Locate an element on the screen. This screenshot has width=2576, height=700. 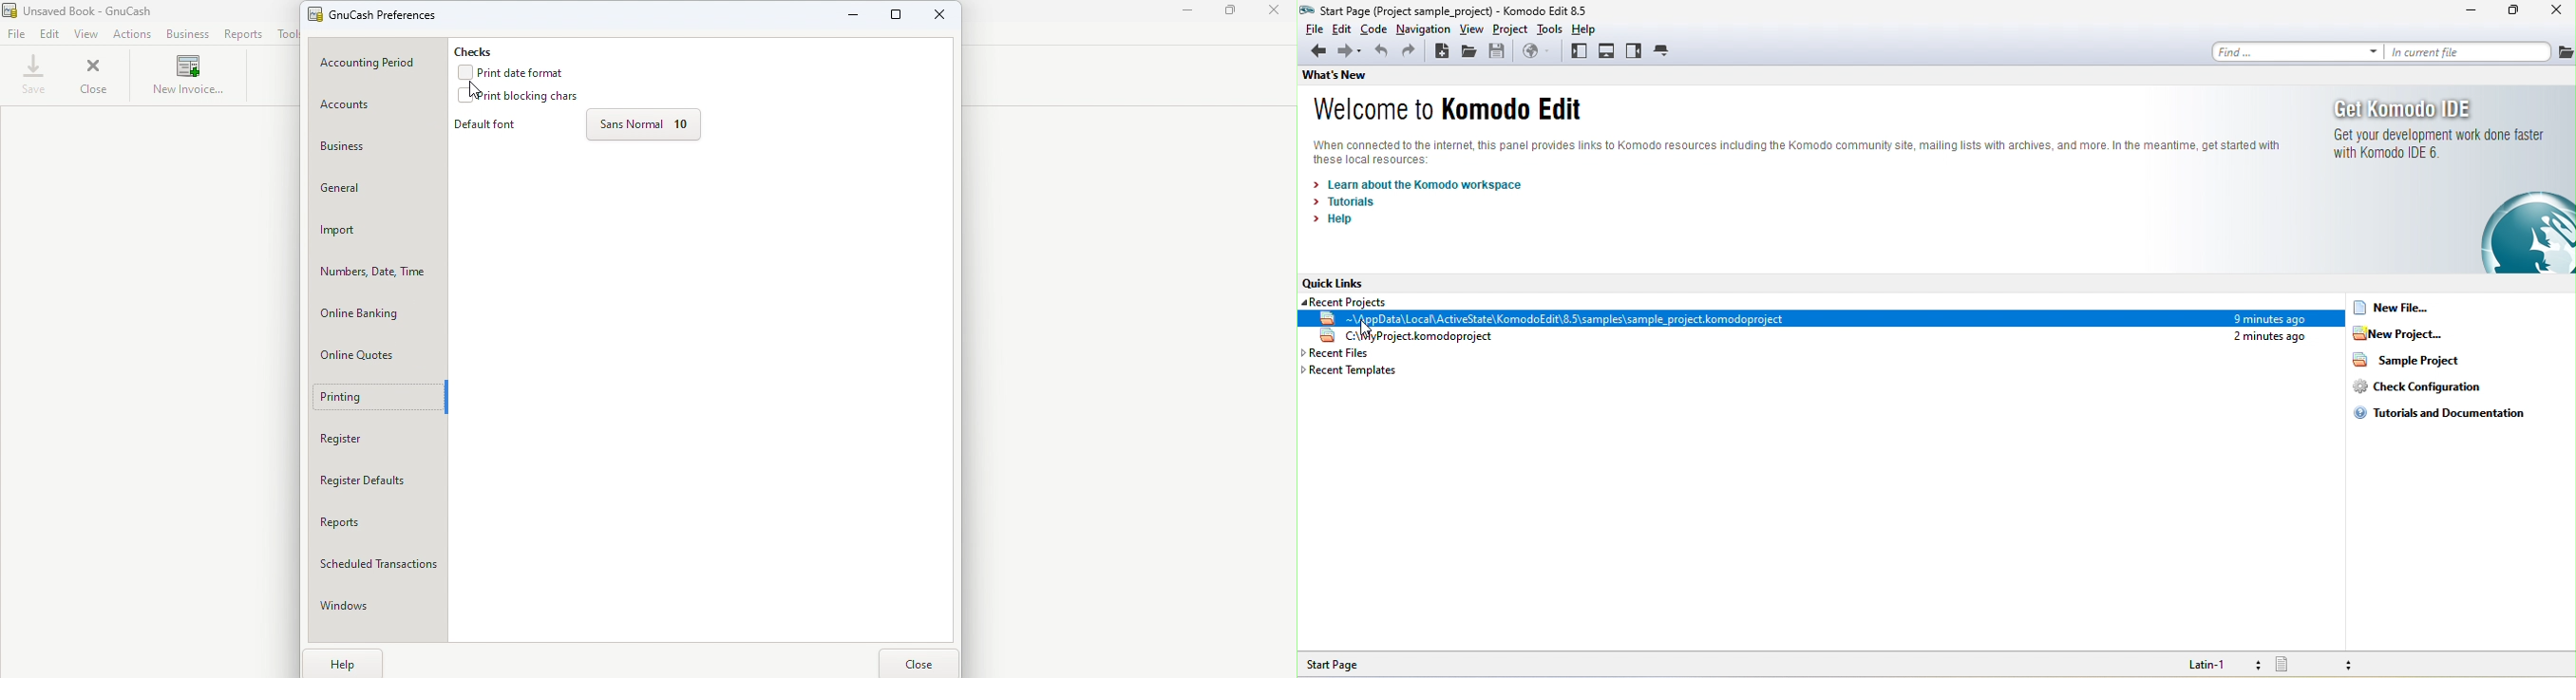
Printing is located at coordinates (375, 397).